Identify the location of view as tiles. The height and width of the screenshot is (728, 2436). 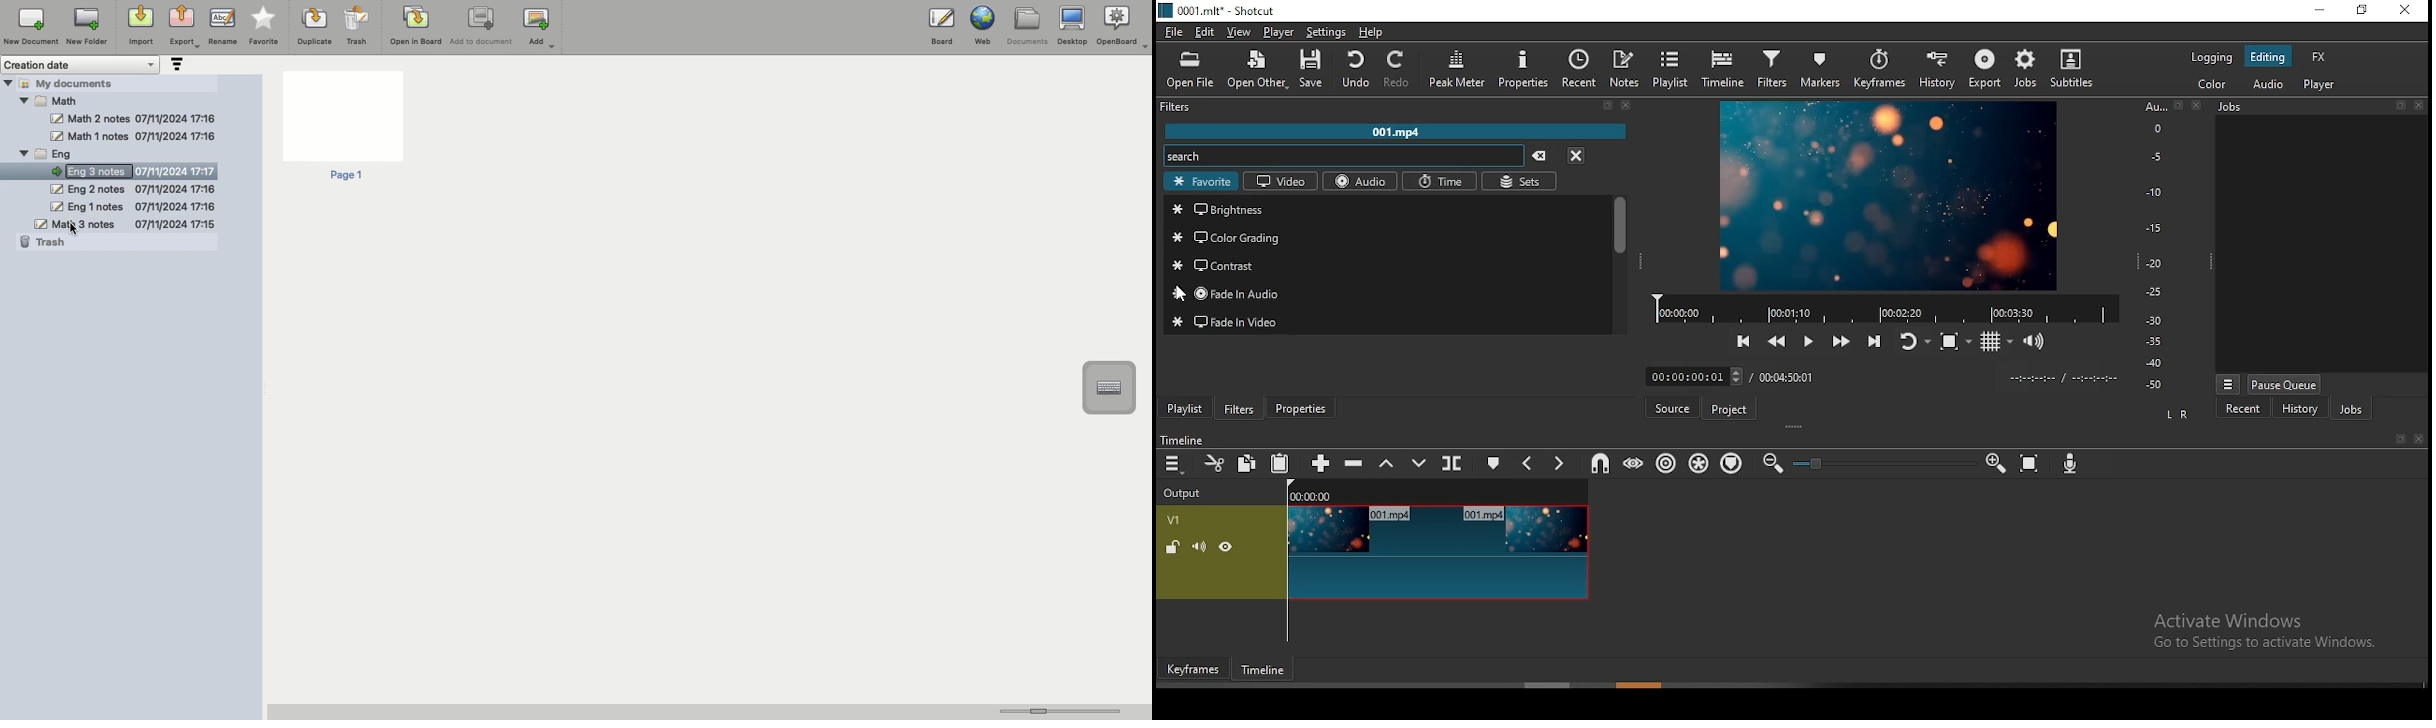
(1384, 378).